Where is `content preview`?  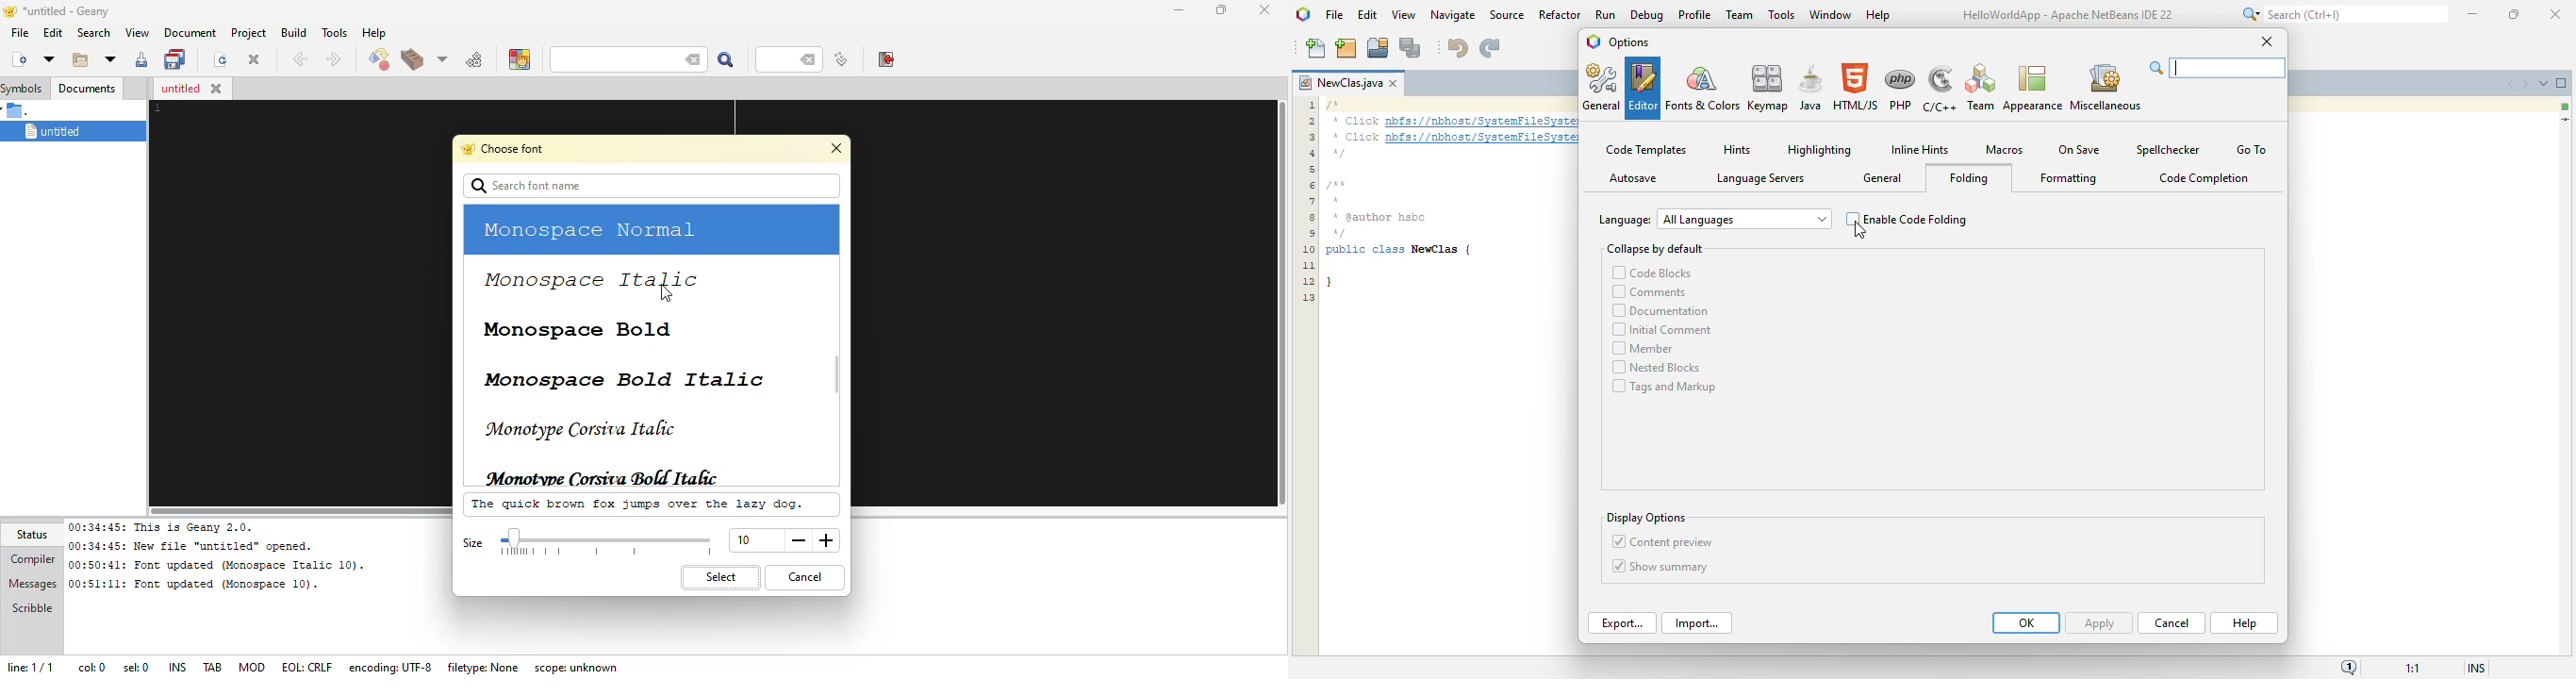
content preview is located at coordinates (1673, 541).